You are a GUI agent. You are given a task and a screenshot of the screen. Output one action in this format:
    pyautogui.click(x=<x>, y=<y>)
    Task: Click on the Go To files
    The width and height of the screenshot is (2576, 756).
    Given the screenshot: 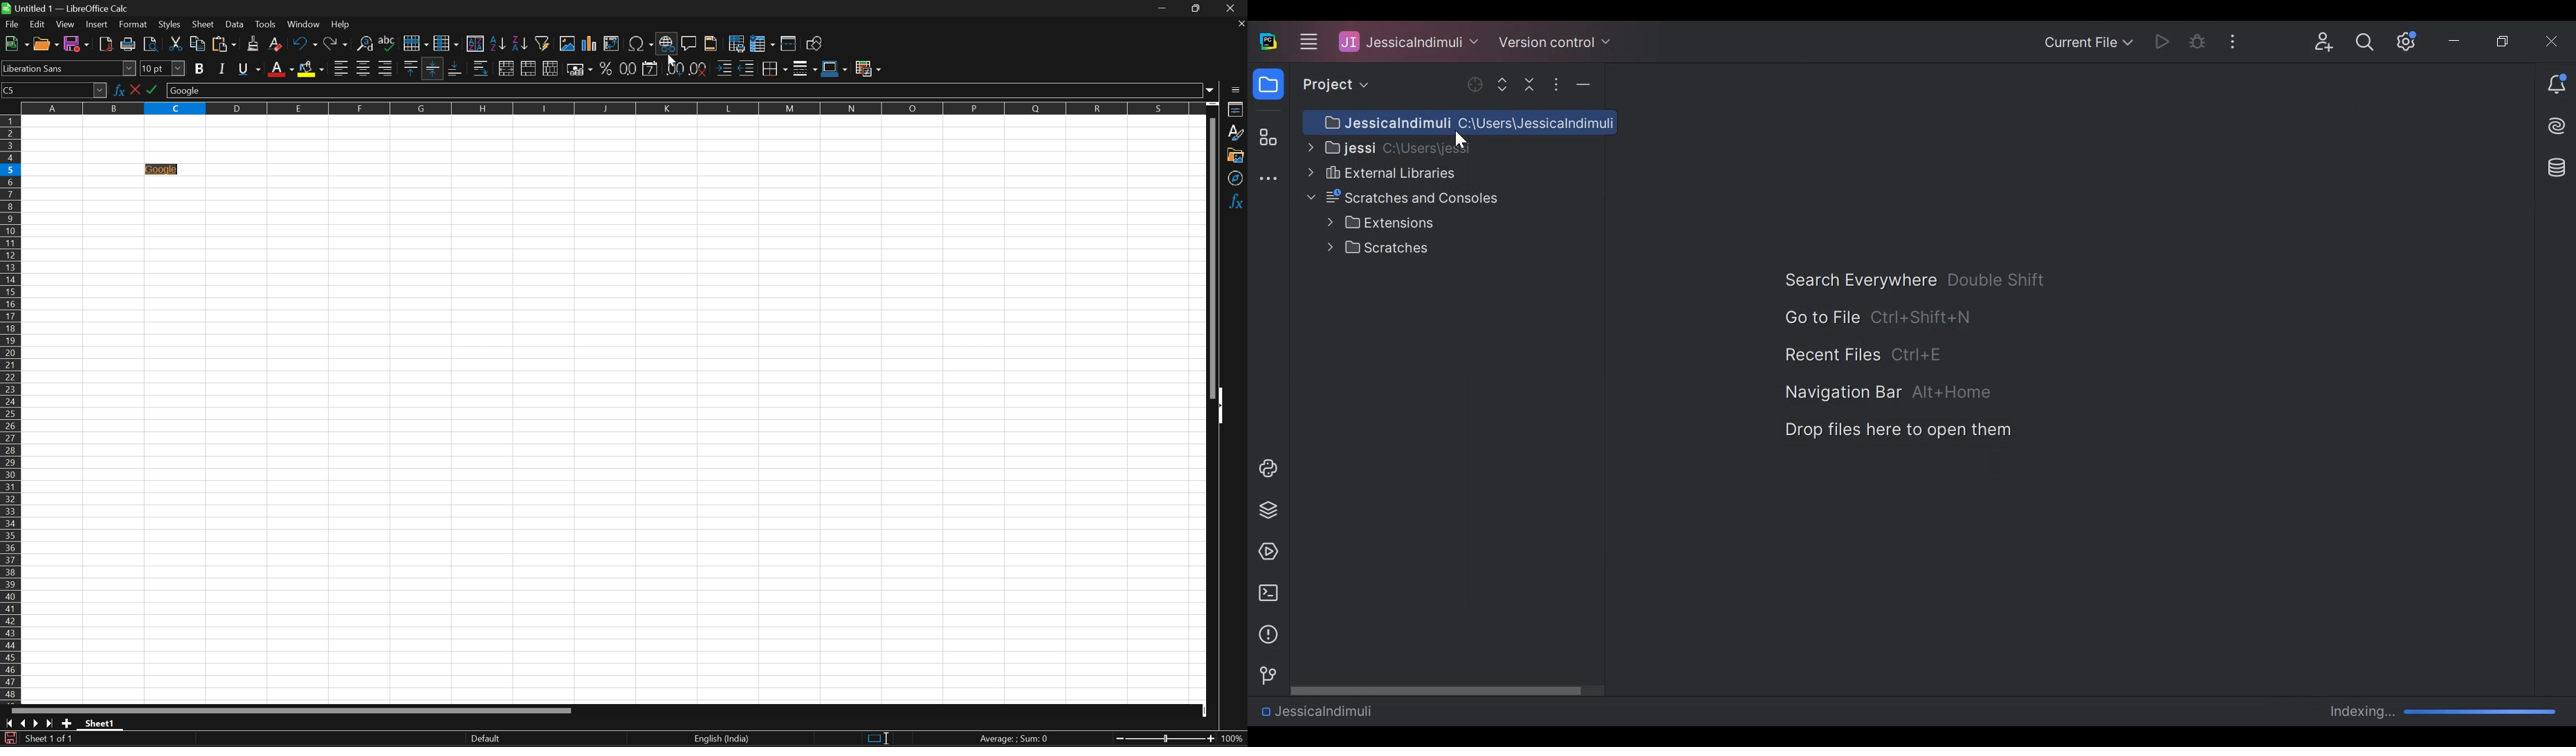 What is the action you would take?
    pyautogui.click(x=1820, y=317)
    